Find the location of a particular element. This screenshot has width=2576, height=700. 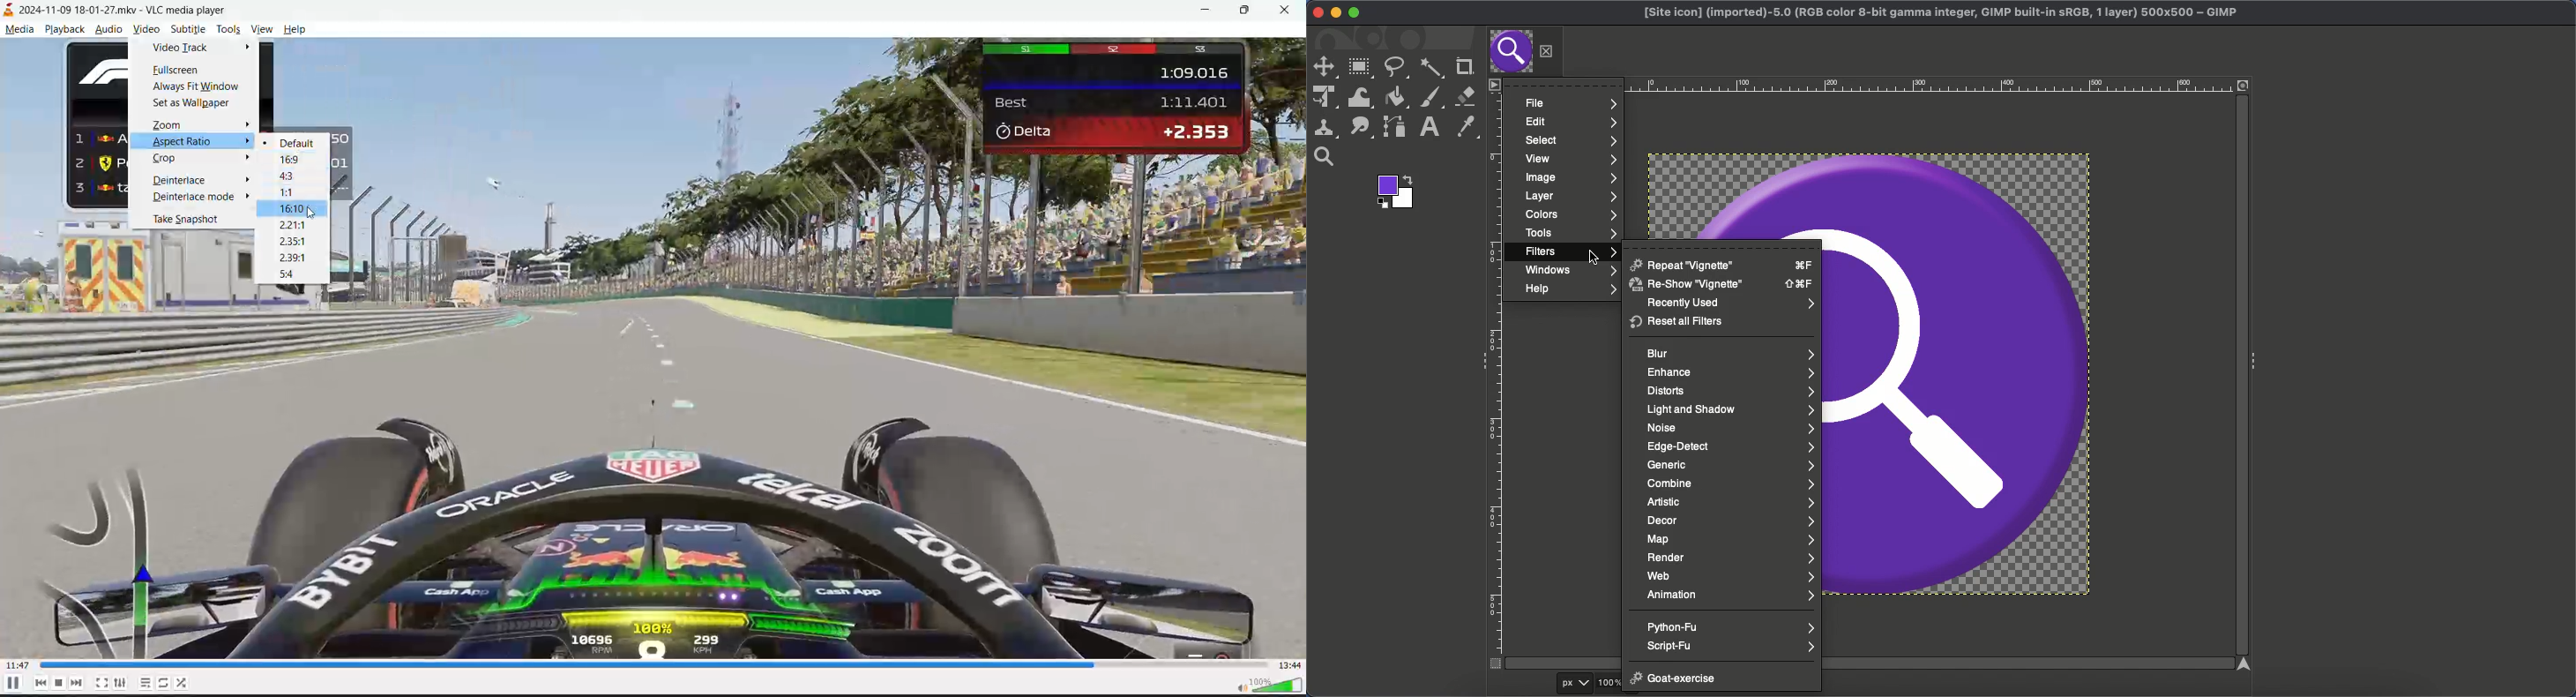

pause is located at coordinates (16, 684).